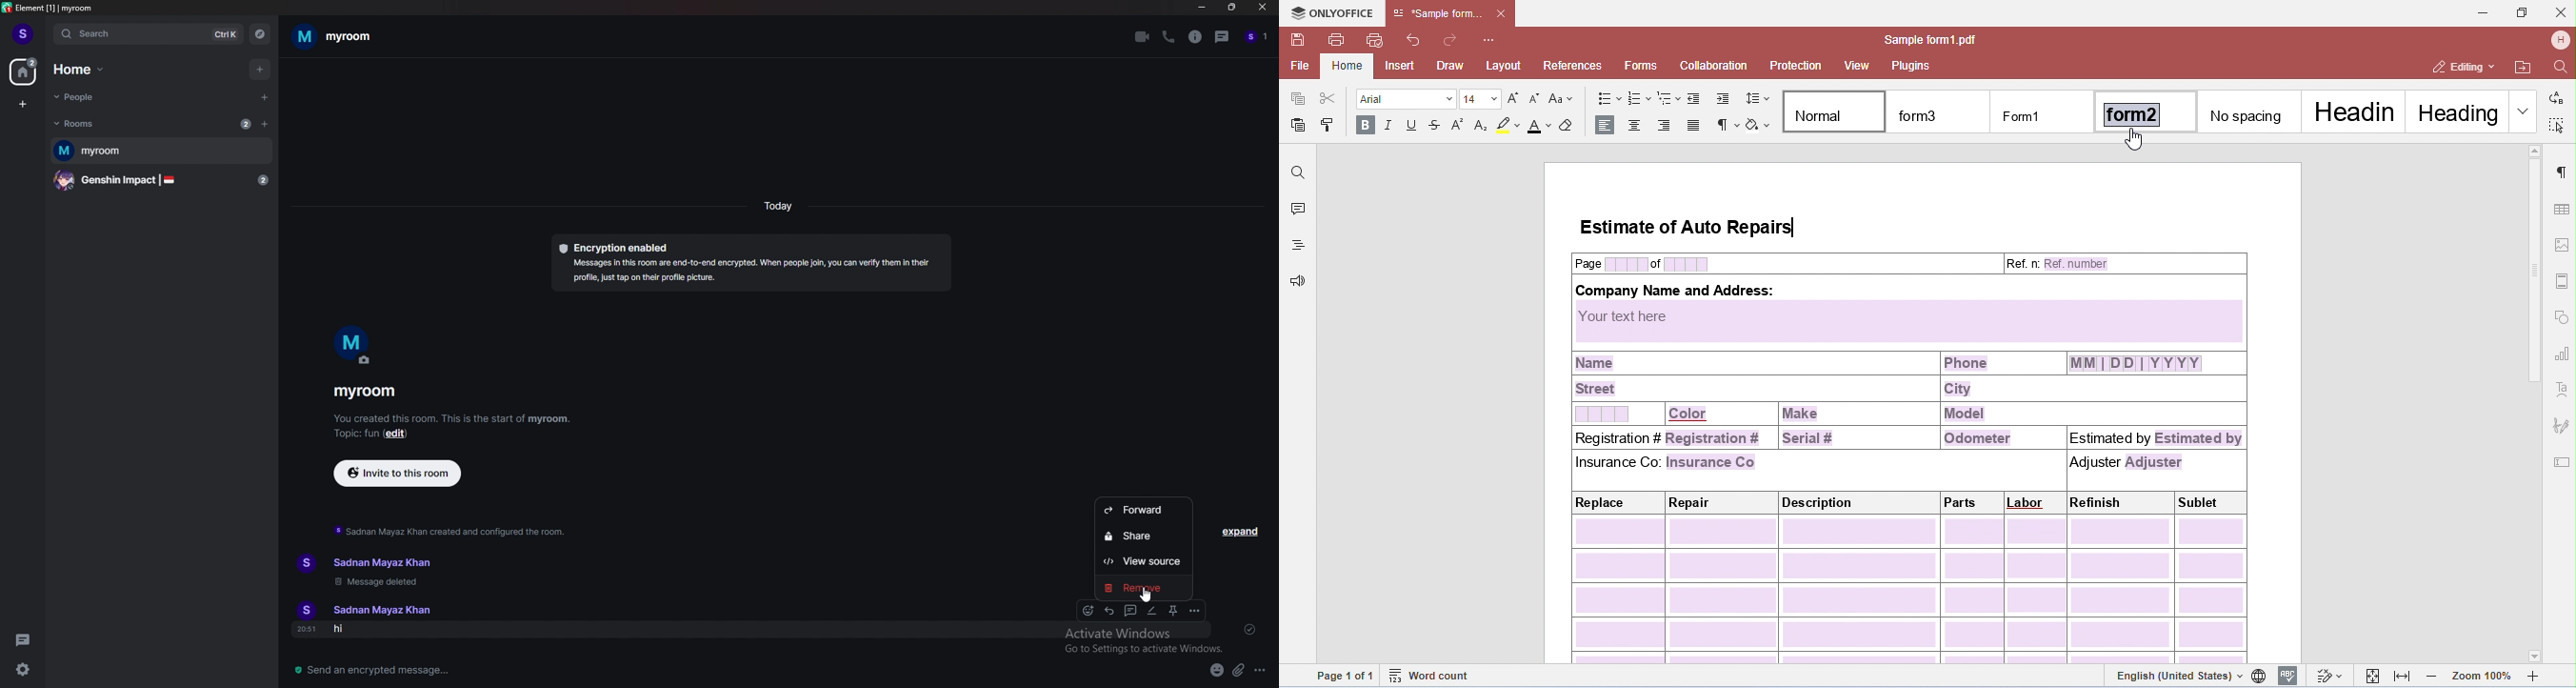 The height and width of the screenshot is (700, 2576). What do you see at coordinates (1223, 36) in the screenshot?
I see `threads` at bounding box center [1223, 36].